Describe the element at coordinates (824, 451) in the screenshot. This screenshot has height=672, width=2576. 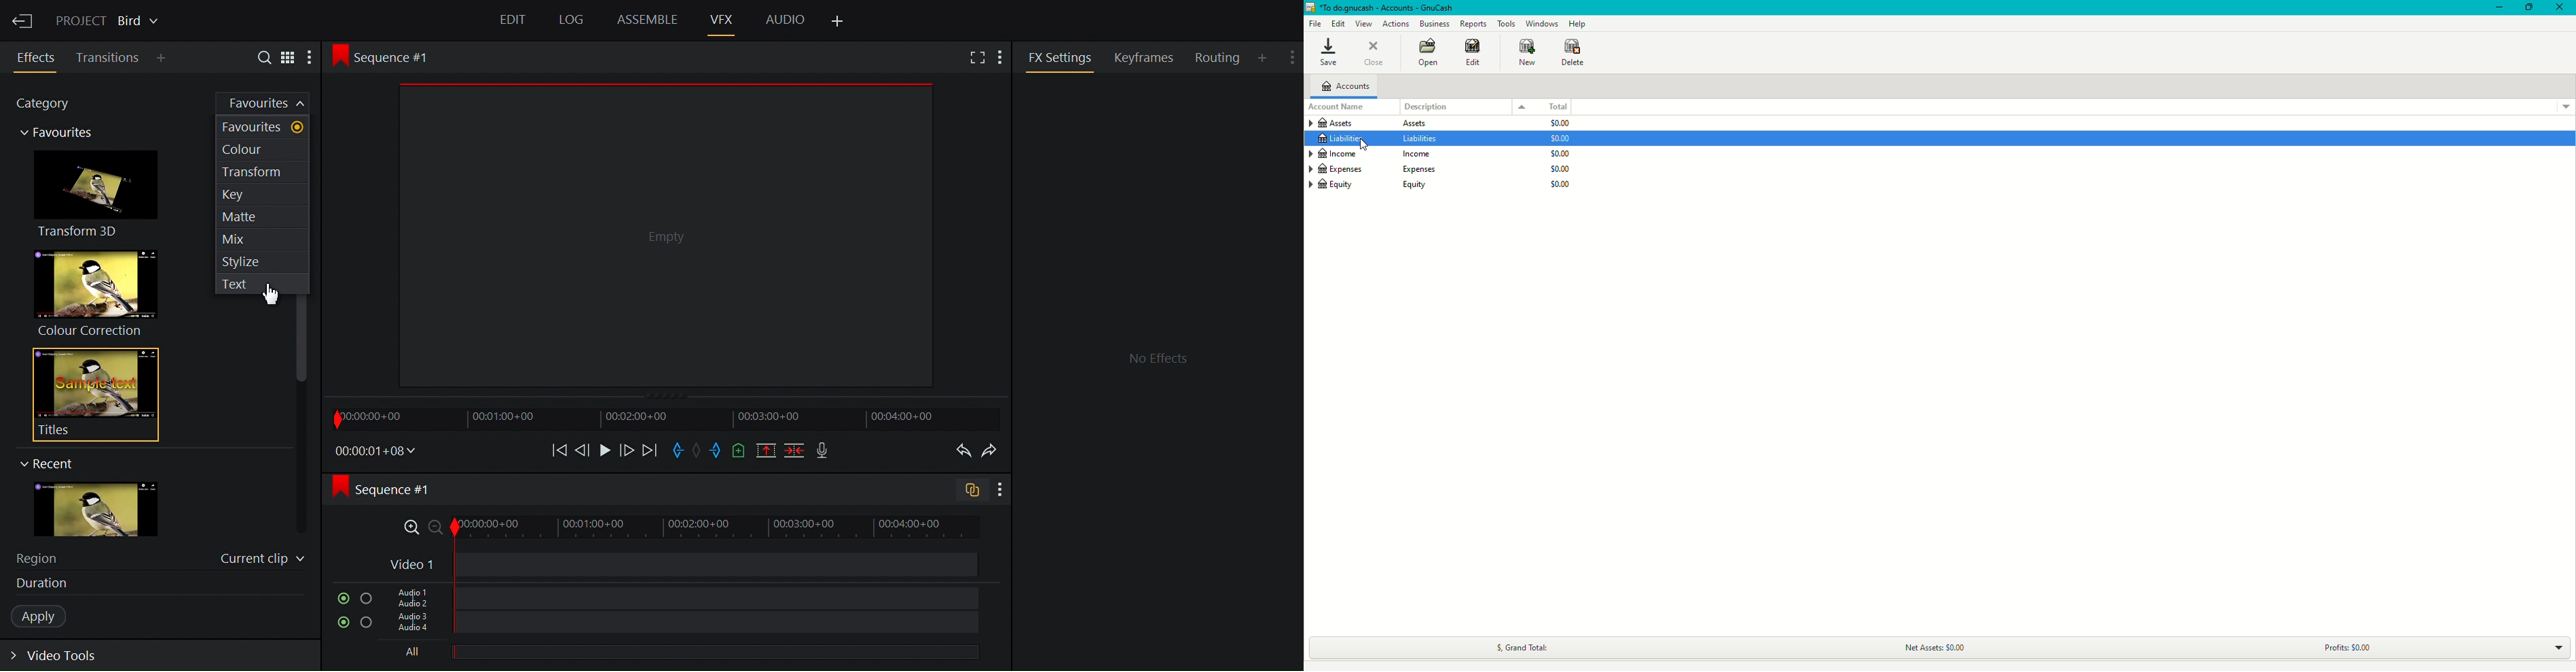
I see `Record voice over` at that location.